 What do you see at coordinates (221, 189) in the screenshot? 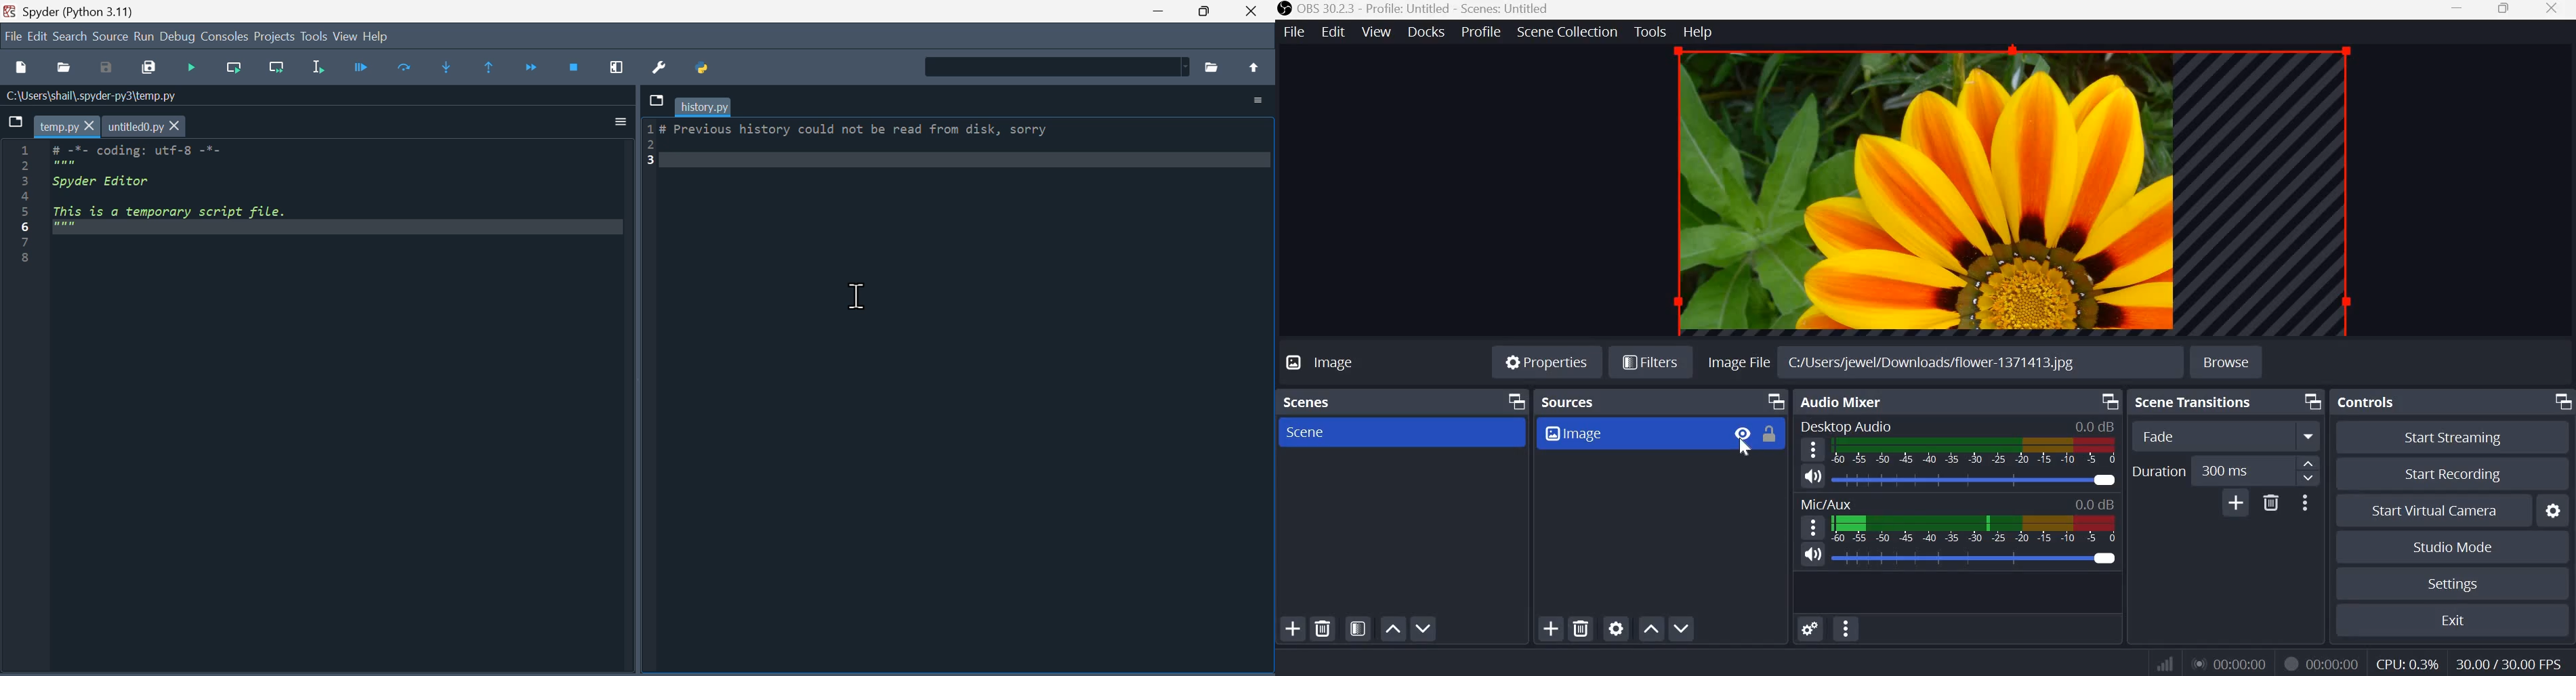
I see `code` at bounding box center [221, 189].